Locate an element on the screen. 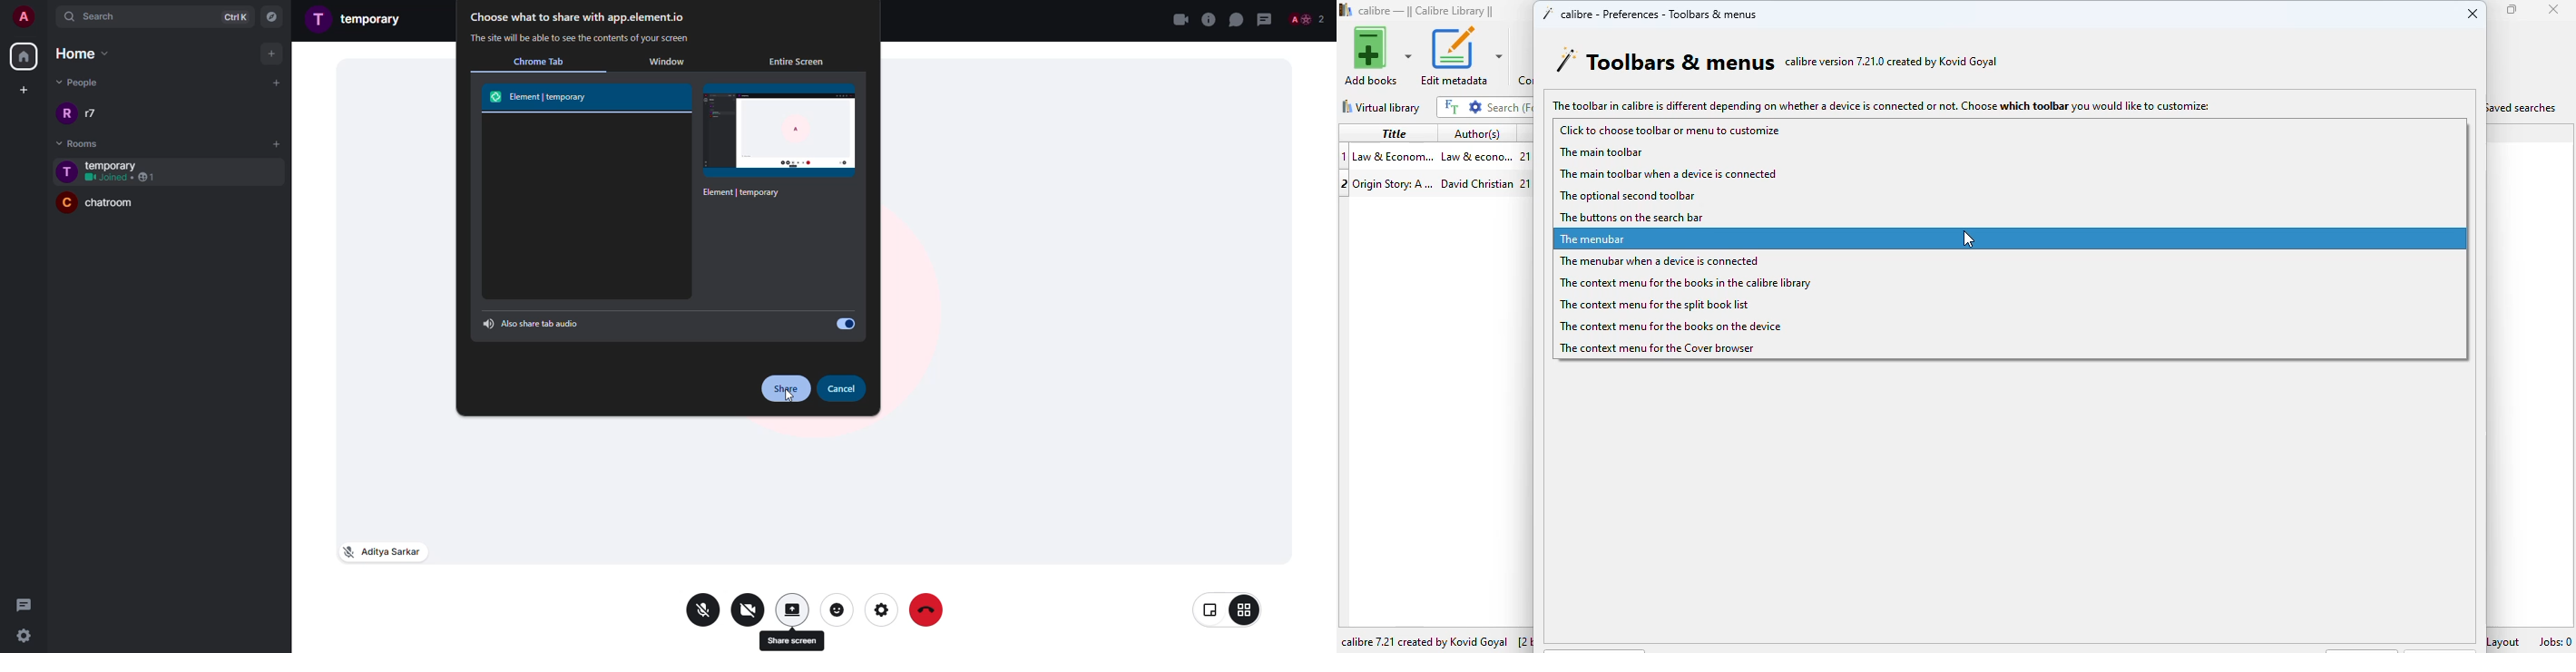  add is located at coordinates (277, 143).